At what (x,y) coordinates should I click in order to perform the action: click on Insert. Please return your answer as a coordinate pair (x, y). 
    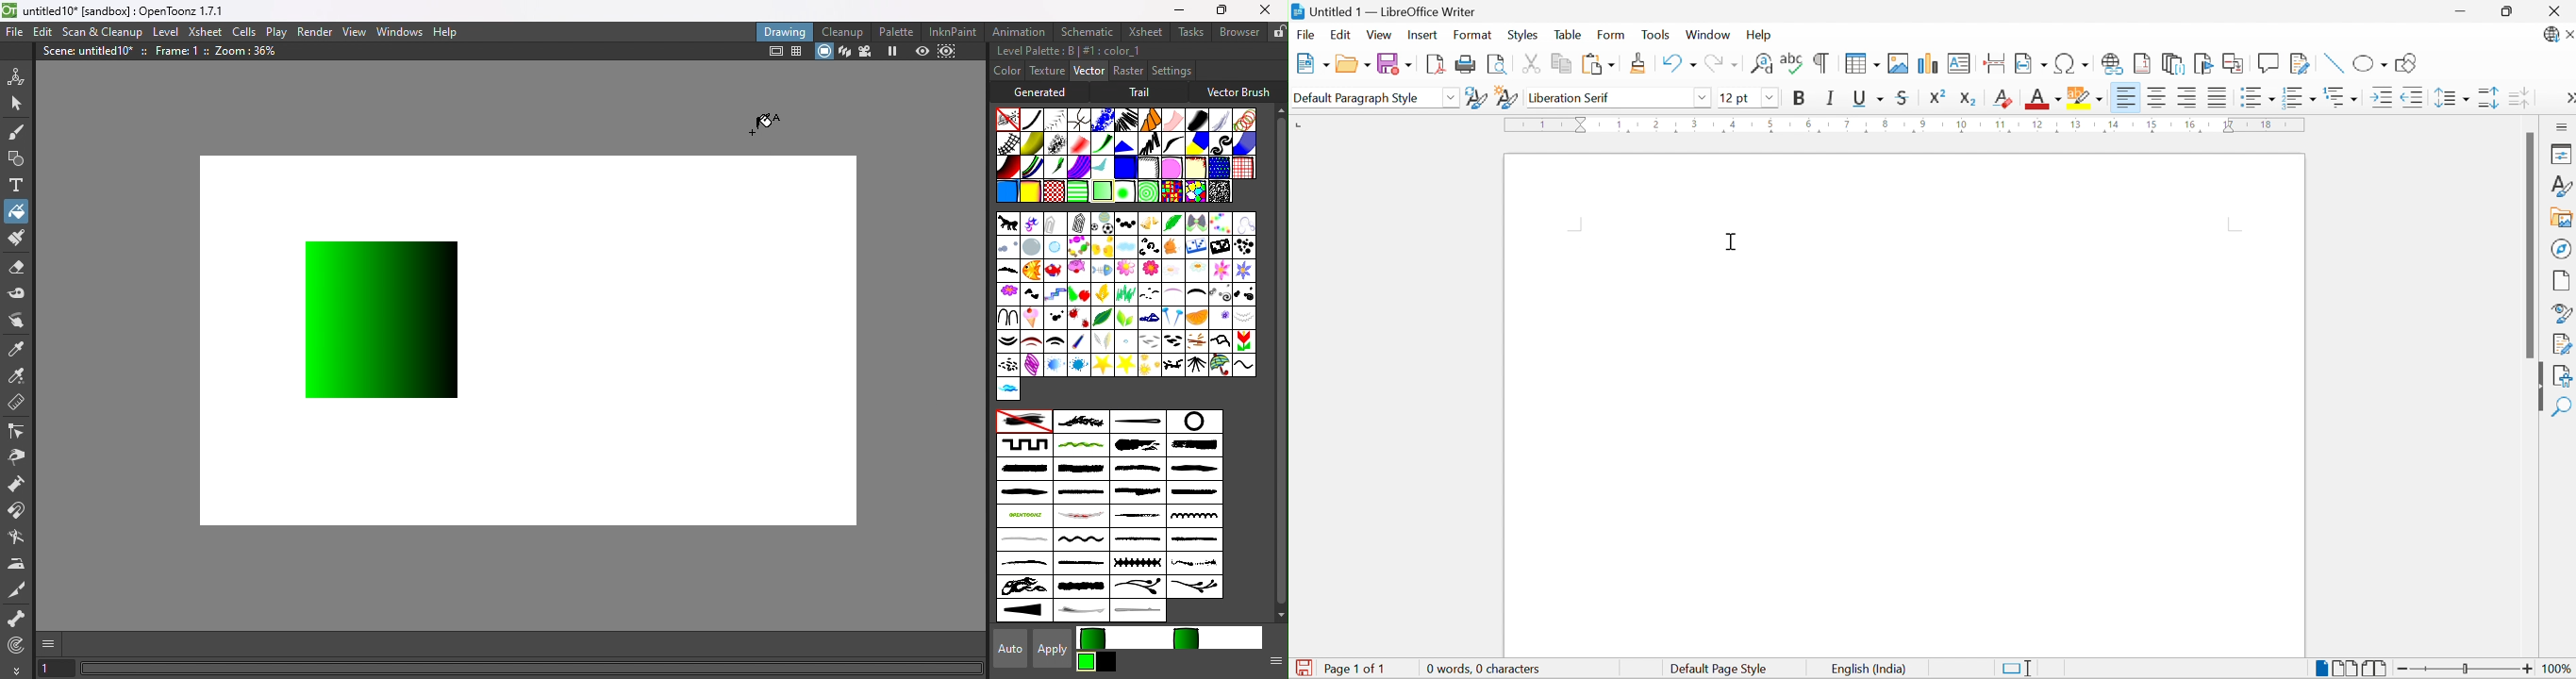
    Looking at the image, I should click on (1424, 36).